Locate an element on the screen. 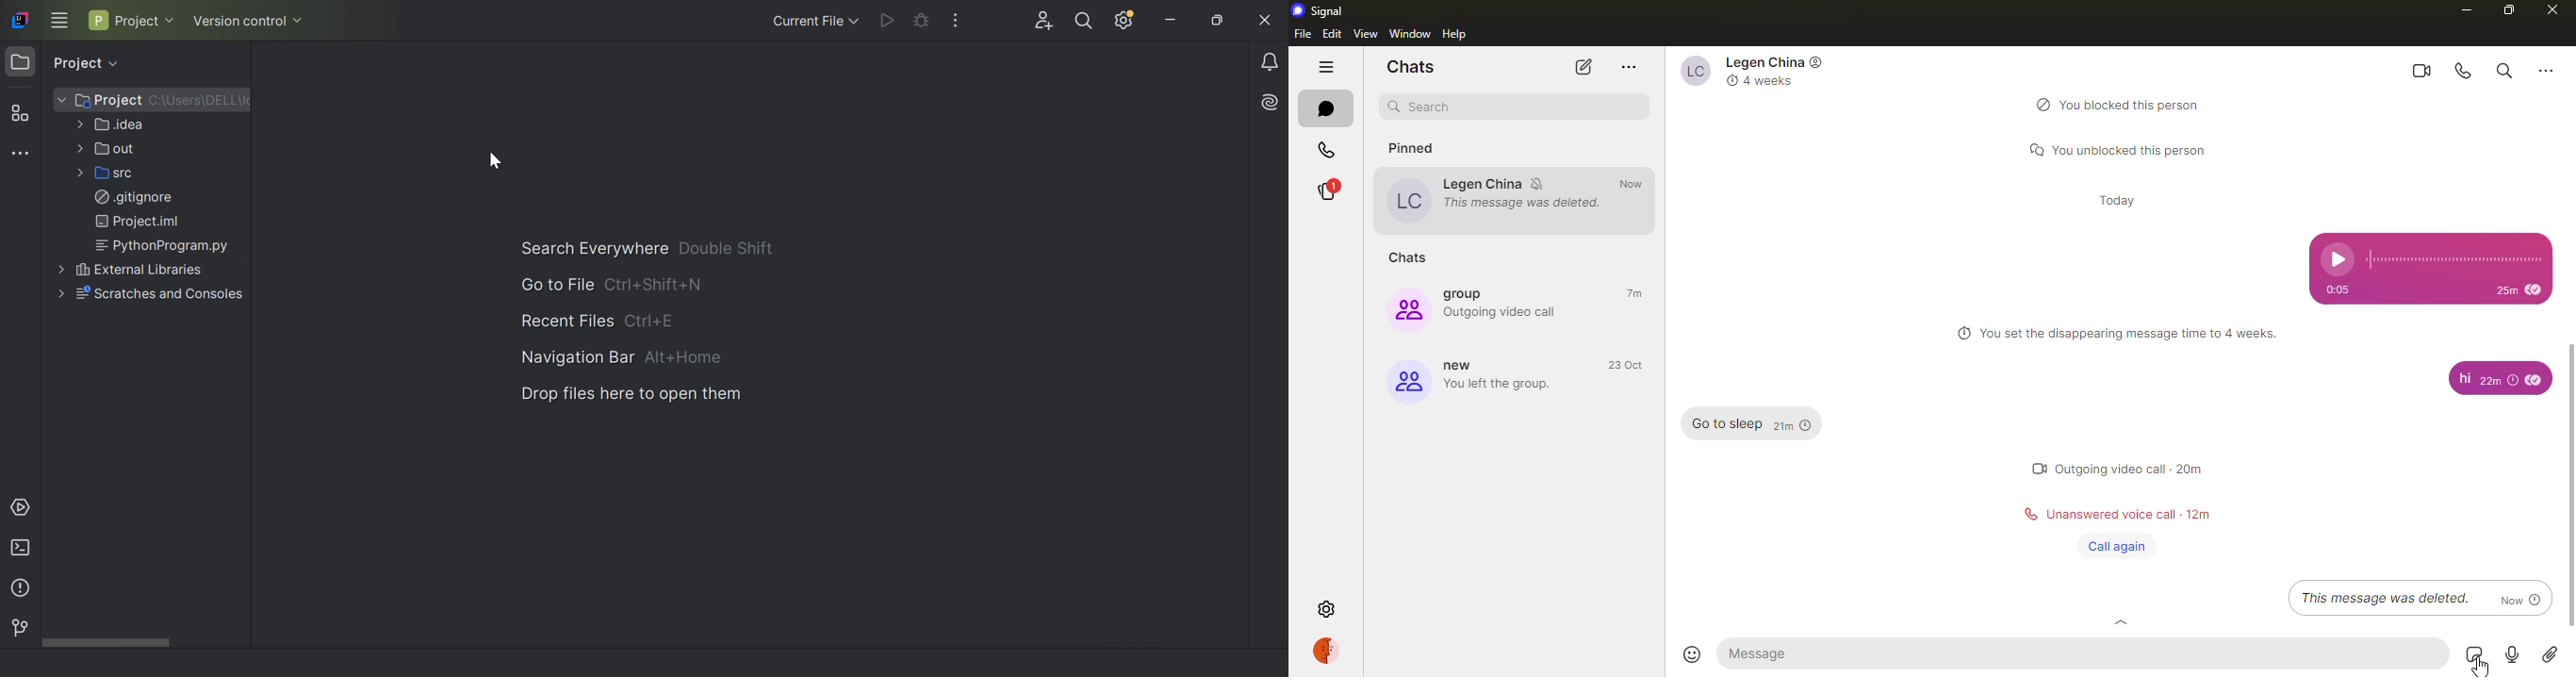 The width and height of the screenshot is (2576, 700). Legen China is located at coordinates (1483, 184).